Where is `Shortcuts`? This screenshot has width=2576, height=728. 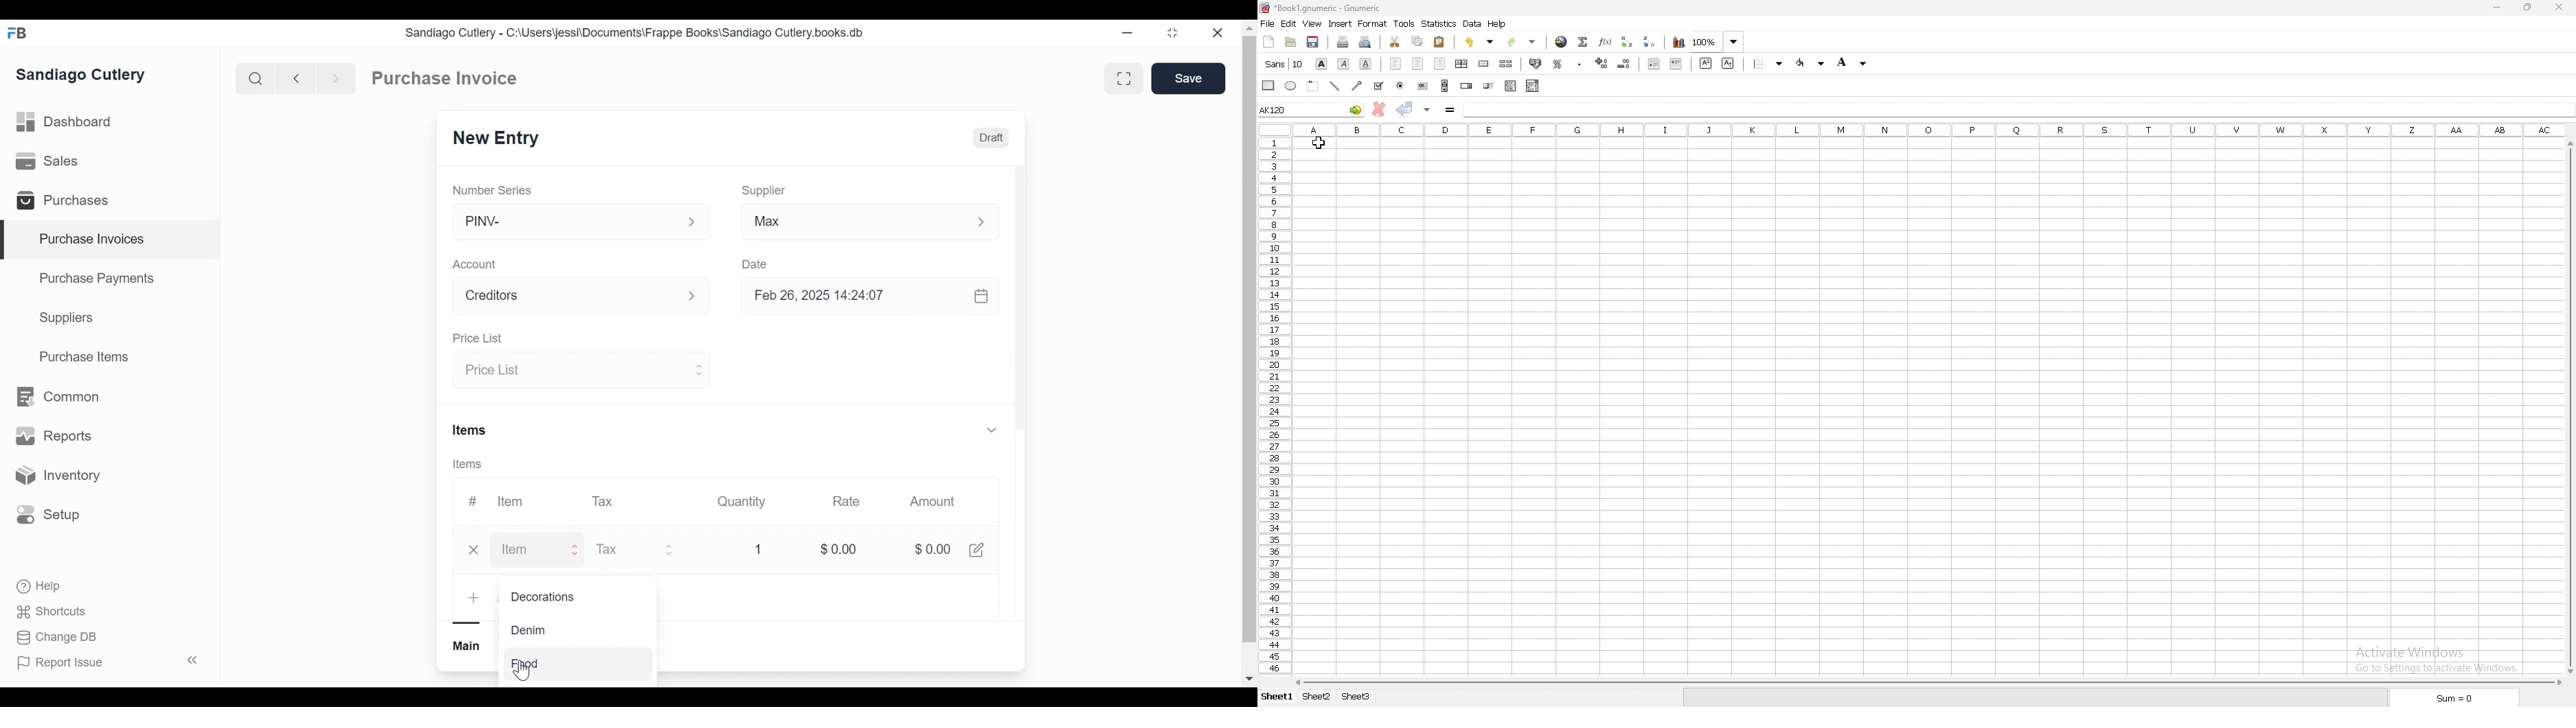 Shortcuts is located at coordinates (53, 611).